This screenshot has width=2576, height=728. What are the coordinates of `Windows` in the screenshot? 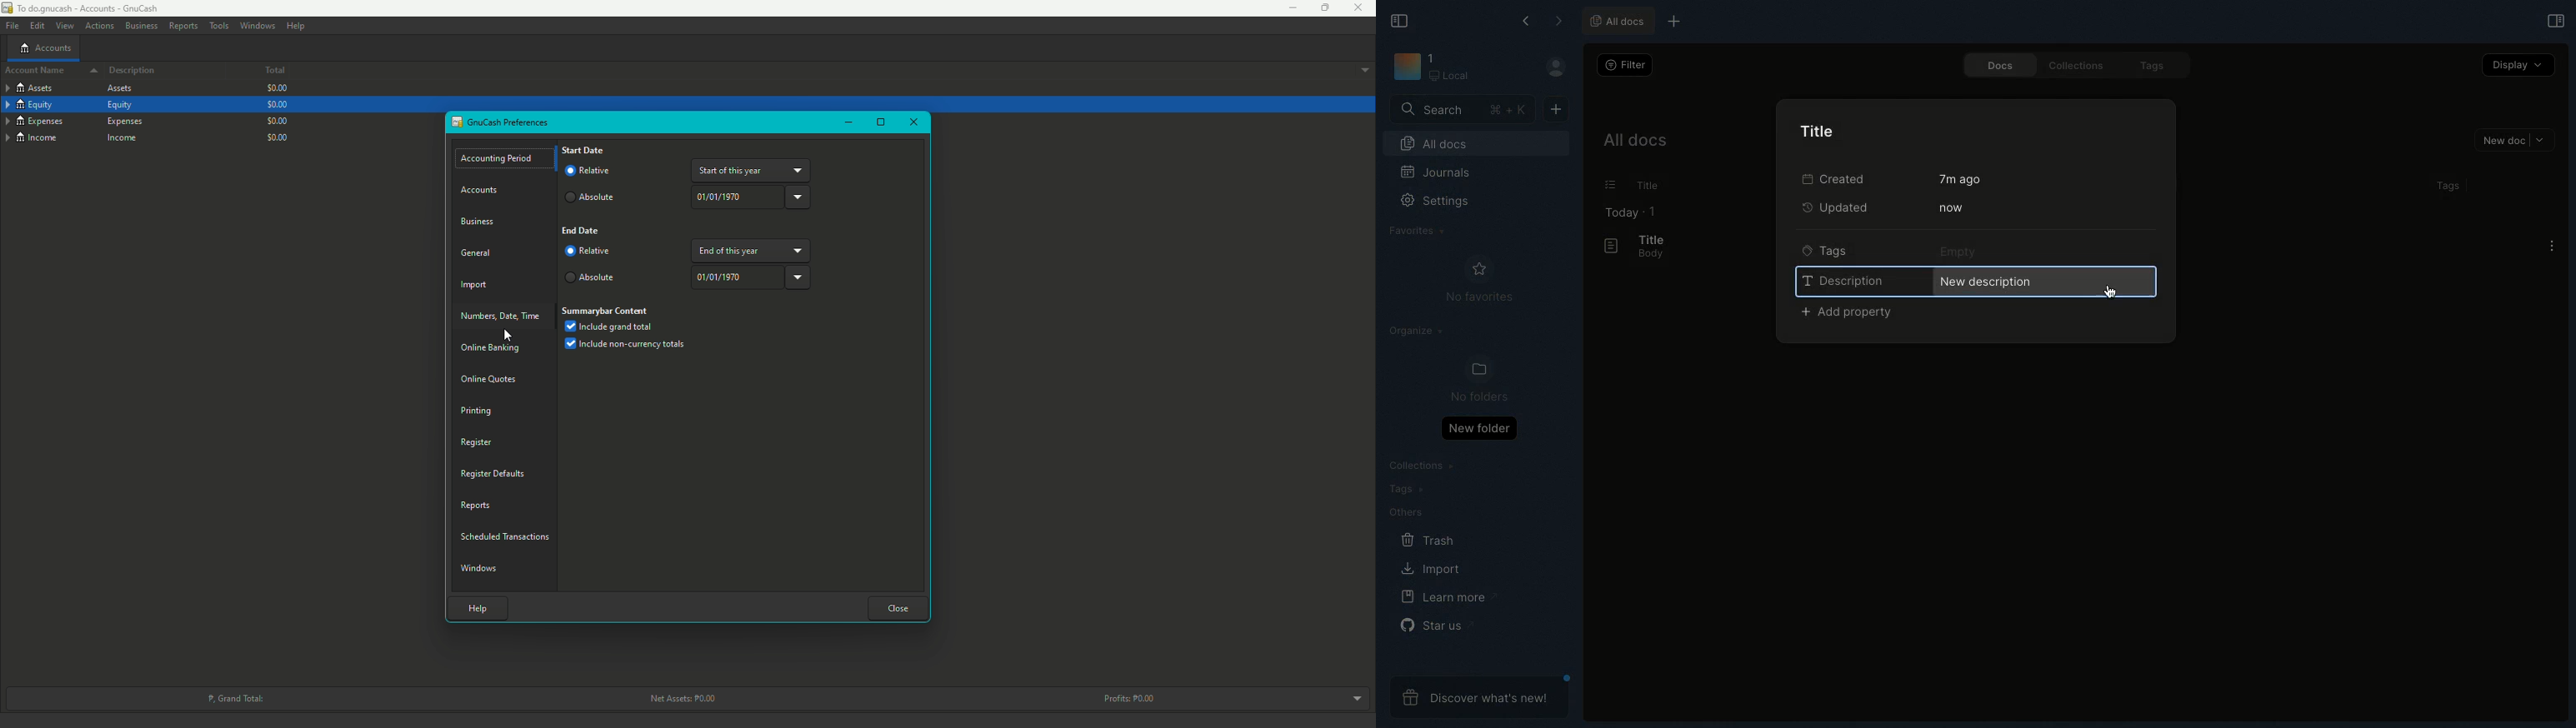 It's located at (258, 25).